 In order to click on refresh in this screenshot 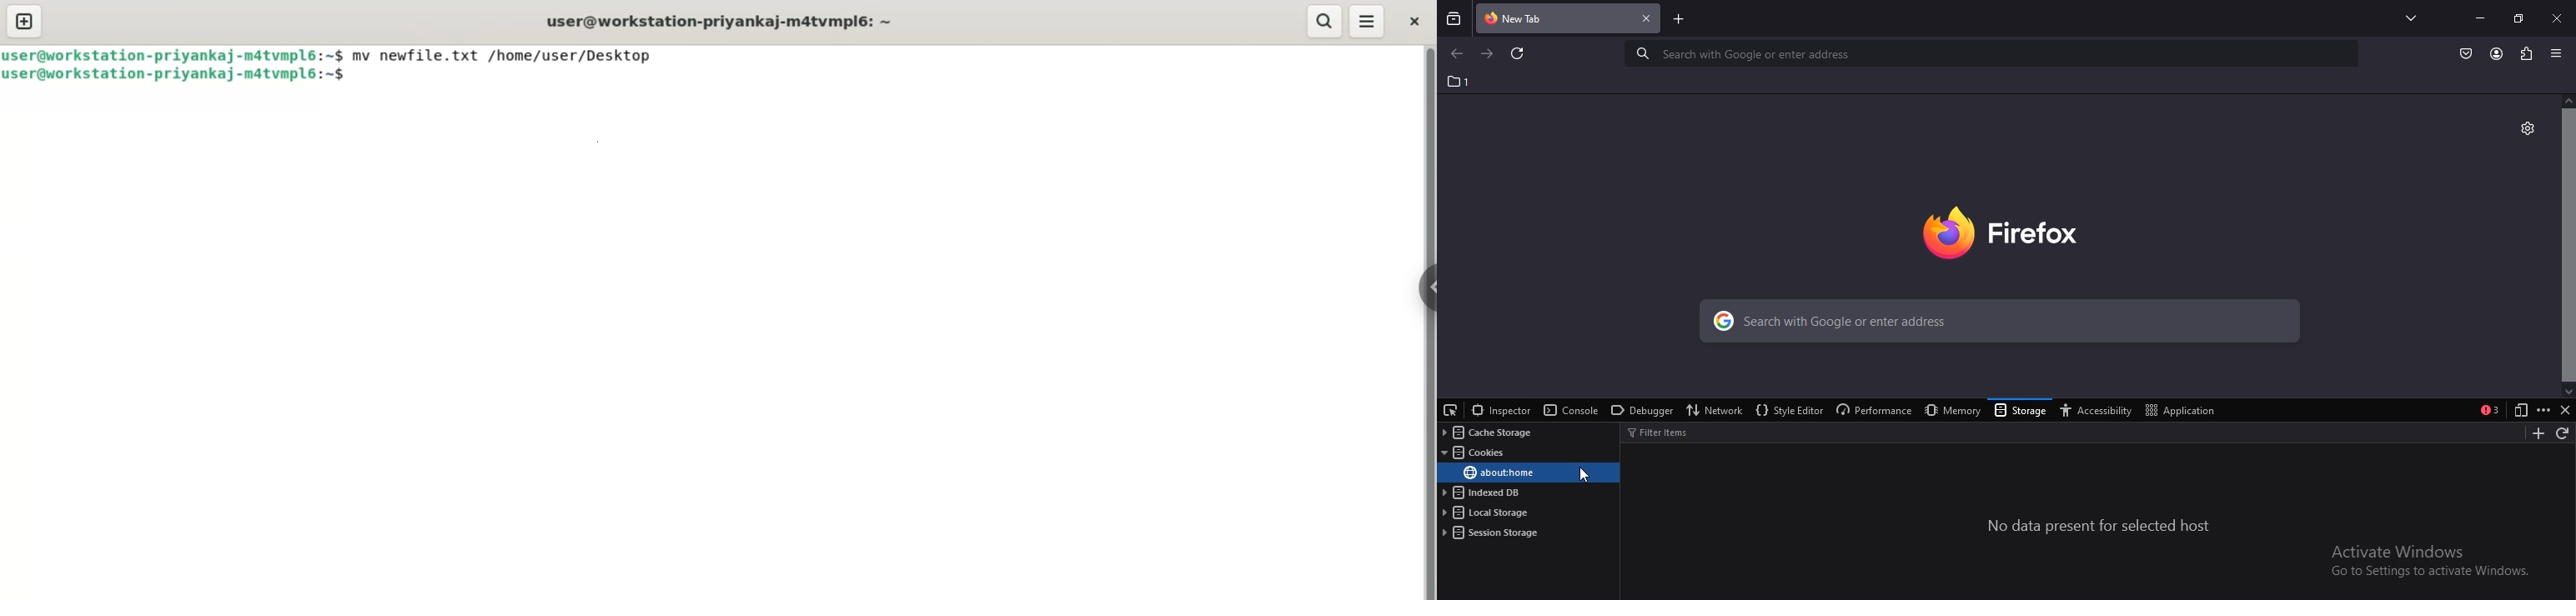, I will do `click(1519, 55)`.